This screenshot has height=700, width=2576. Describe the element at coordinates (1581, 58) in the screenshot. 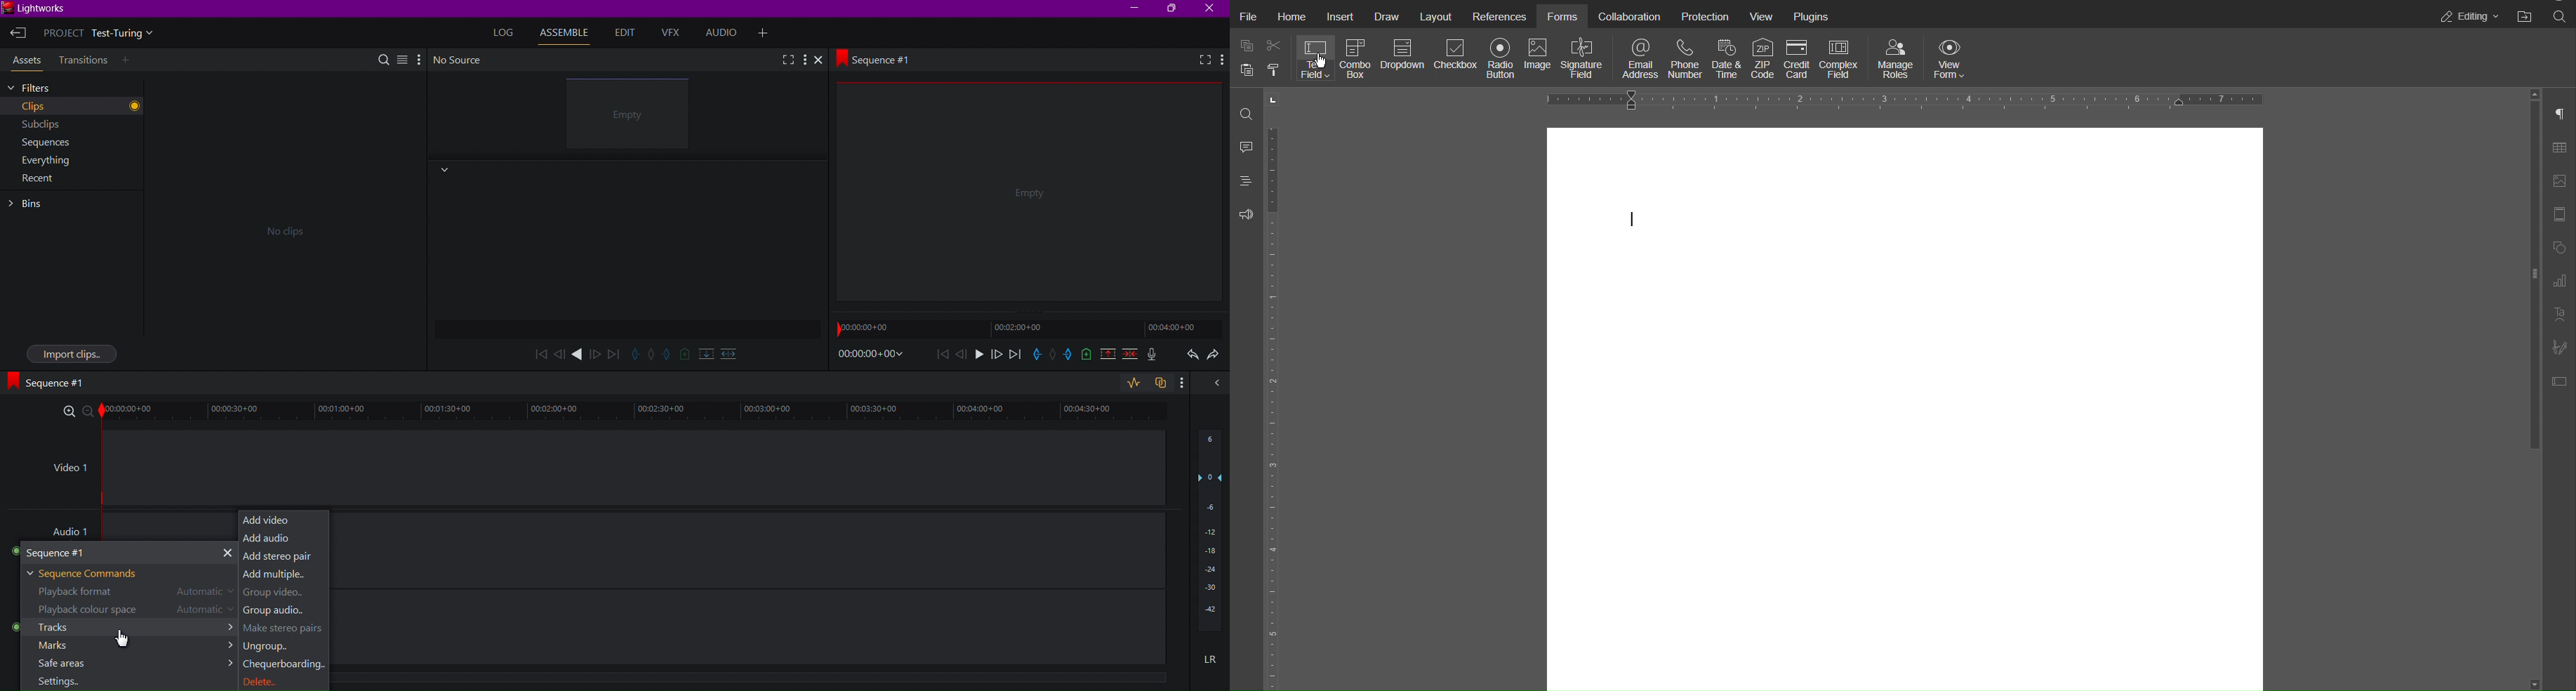

I see `Signature` at that location.